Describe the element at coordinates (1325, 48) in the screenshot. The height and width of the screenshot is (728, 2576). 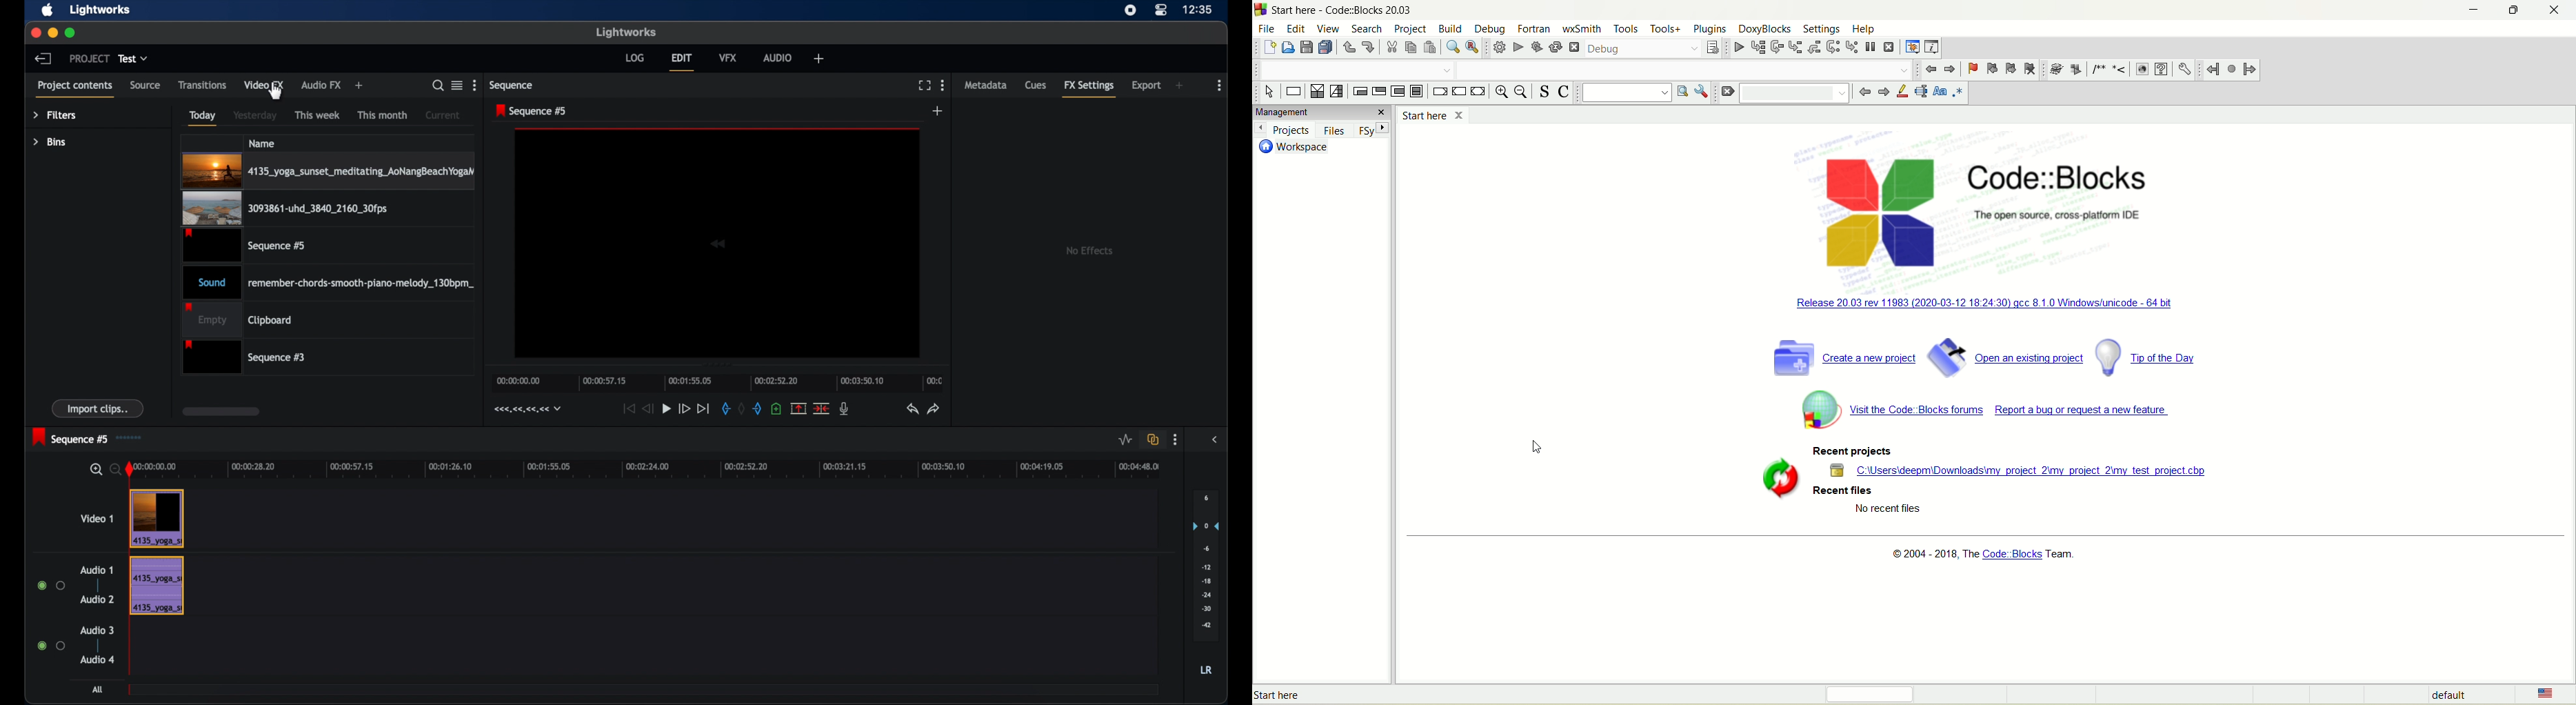
I see `save everything` at that location.